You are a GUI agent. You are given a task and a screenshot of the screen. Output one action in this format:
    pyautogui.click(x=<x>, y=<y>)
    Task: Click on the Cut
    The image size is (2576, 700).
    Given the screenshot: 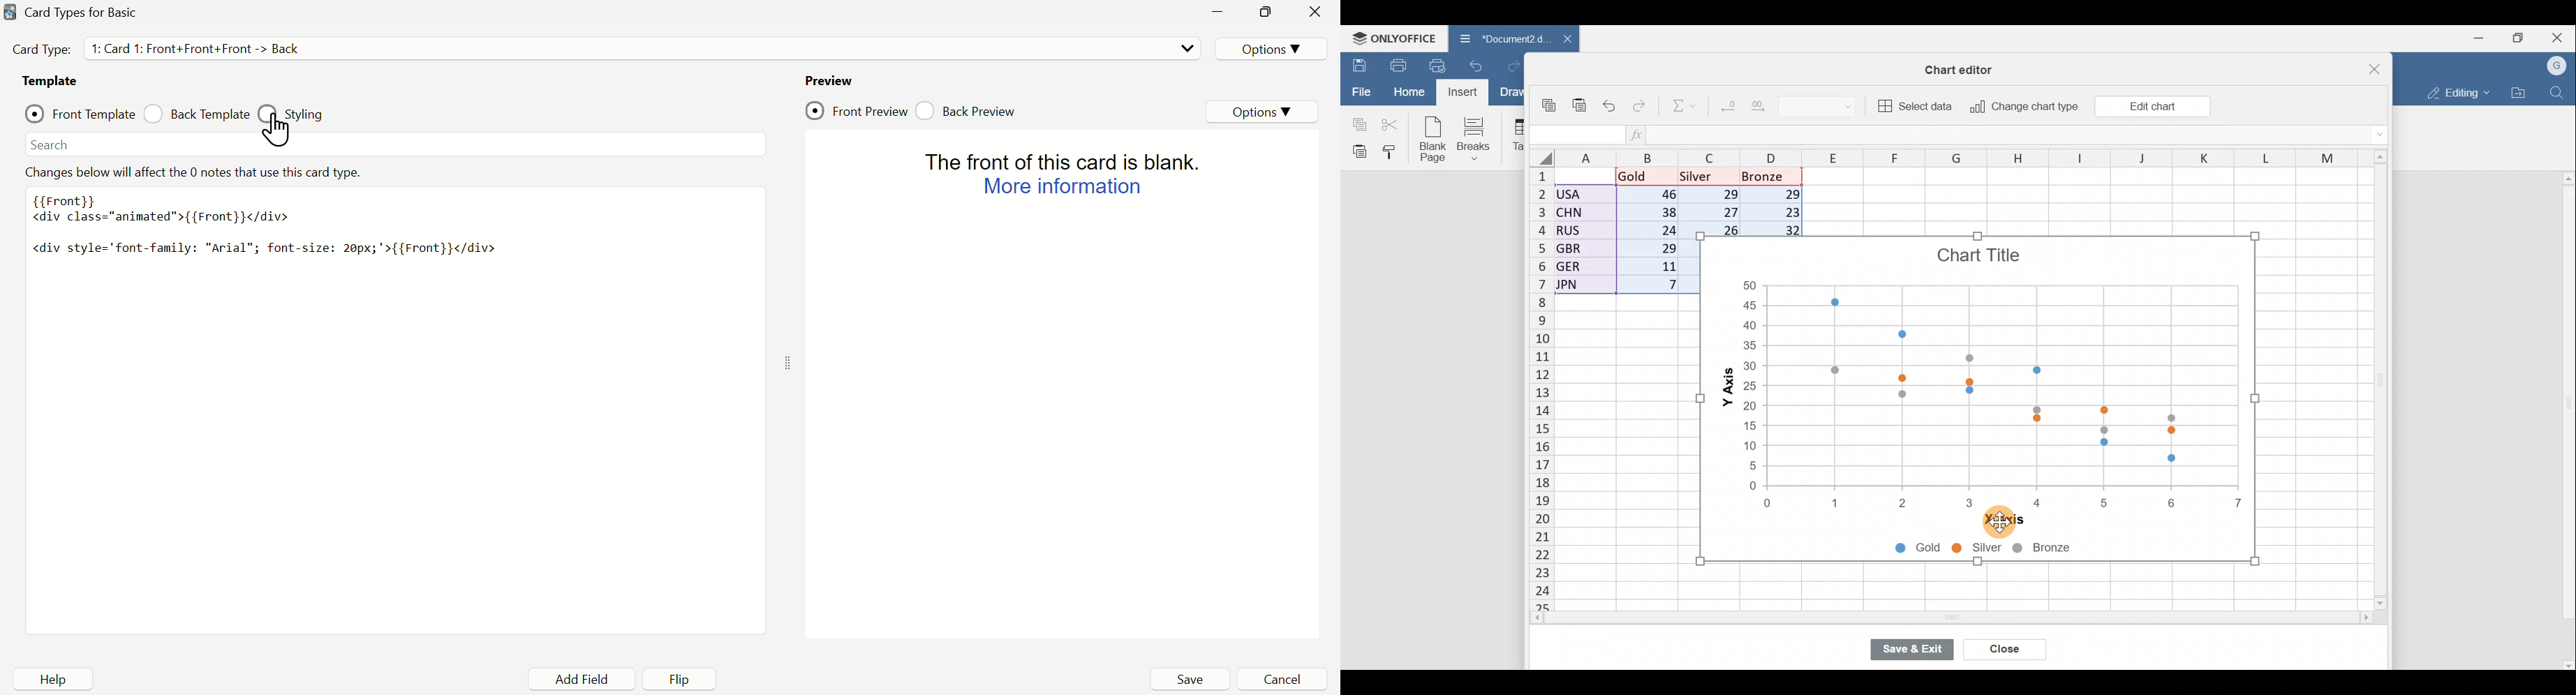 What is the action you would take?
    pyautogui.click(x=1394, y=124)
    